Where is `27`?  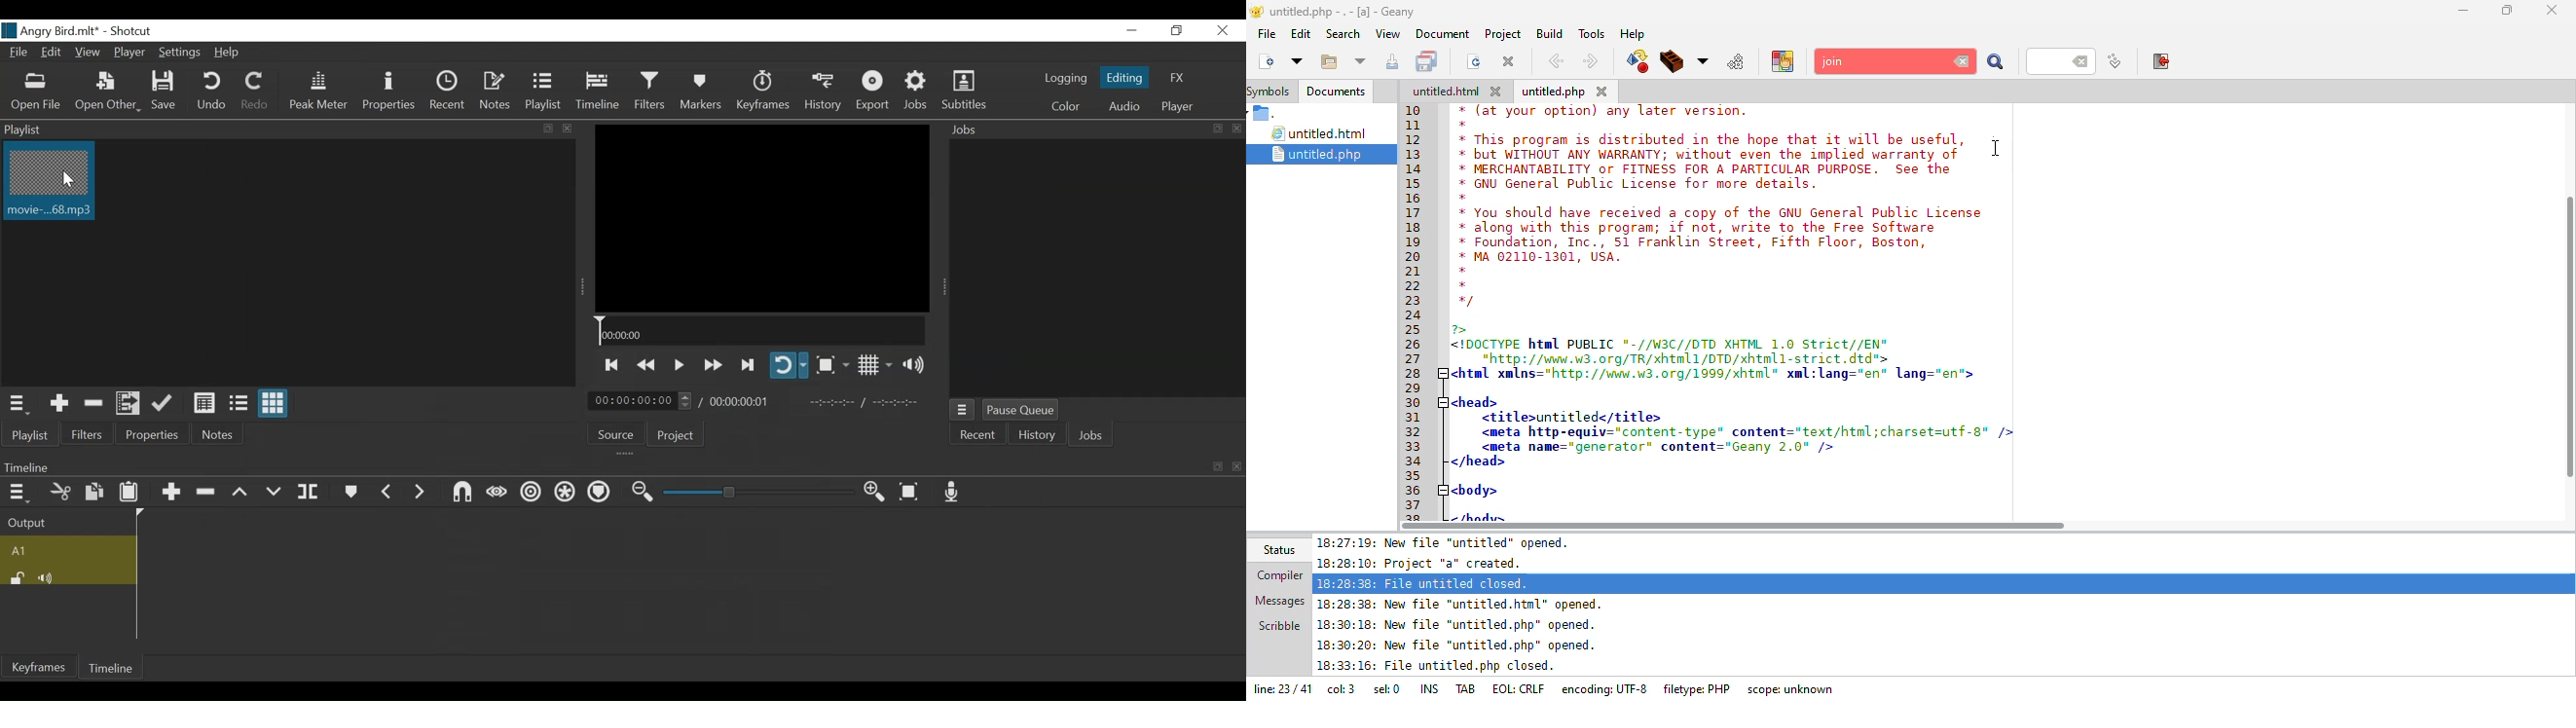 27 is located at coordinates (1416, 358).